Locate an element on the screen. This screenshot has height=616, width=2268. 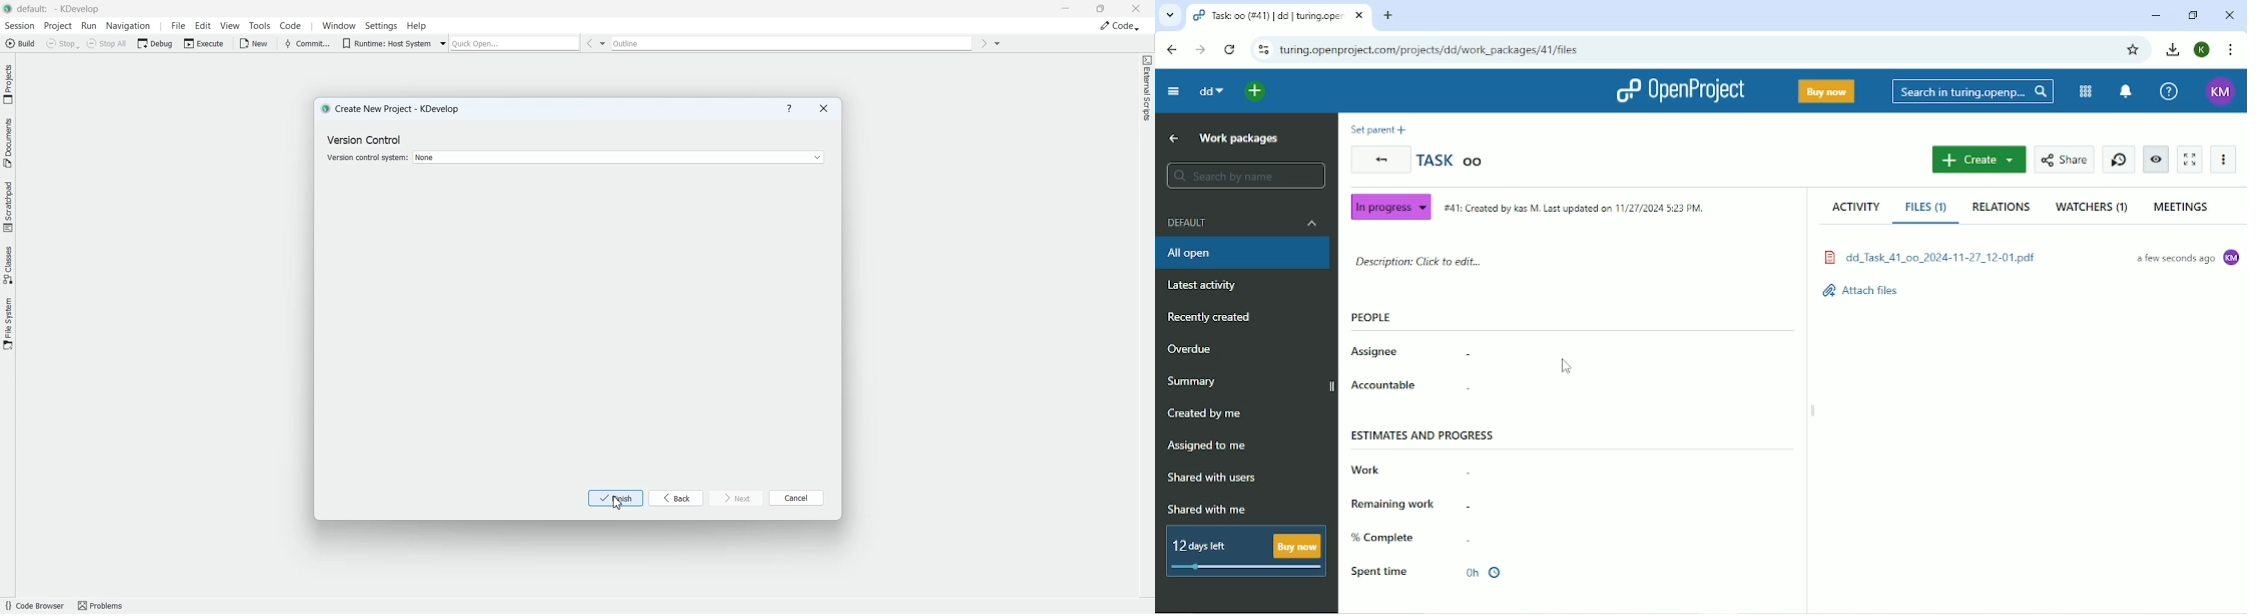
Documents is located at coordinates (8, 141).